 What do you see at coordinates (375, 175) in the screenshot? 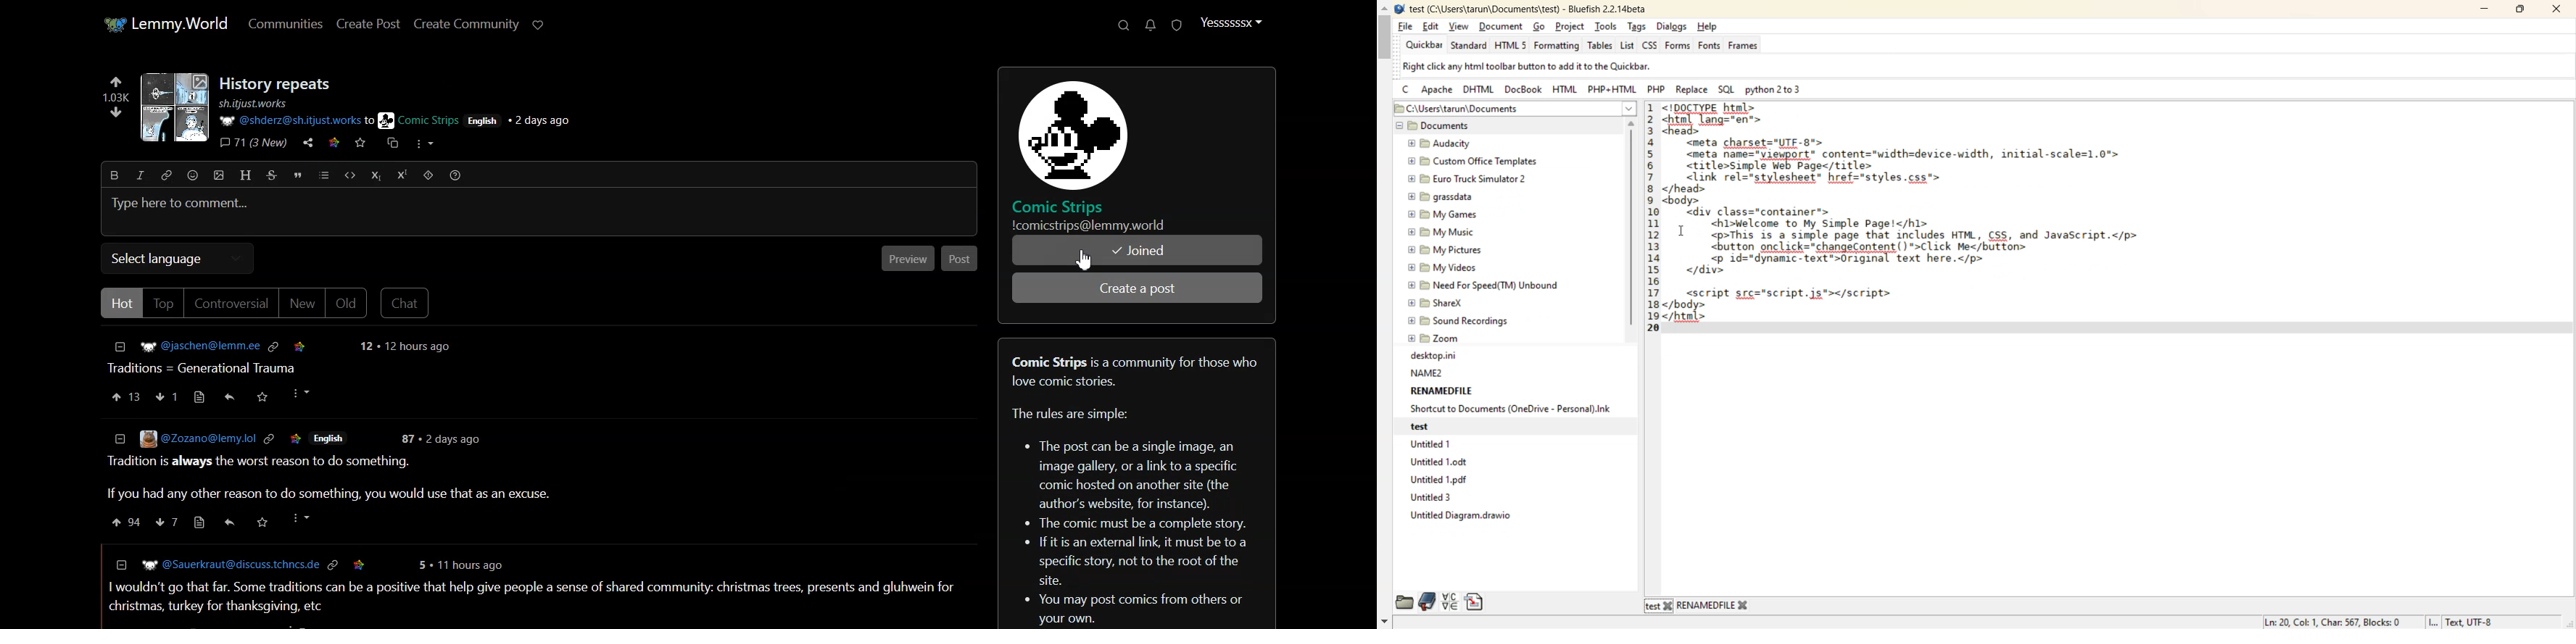
I see `Subscript` at bounding box center [375, 175].